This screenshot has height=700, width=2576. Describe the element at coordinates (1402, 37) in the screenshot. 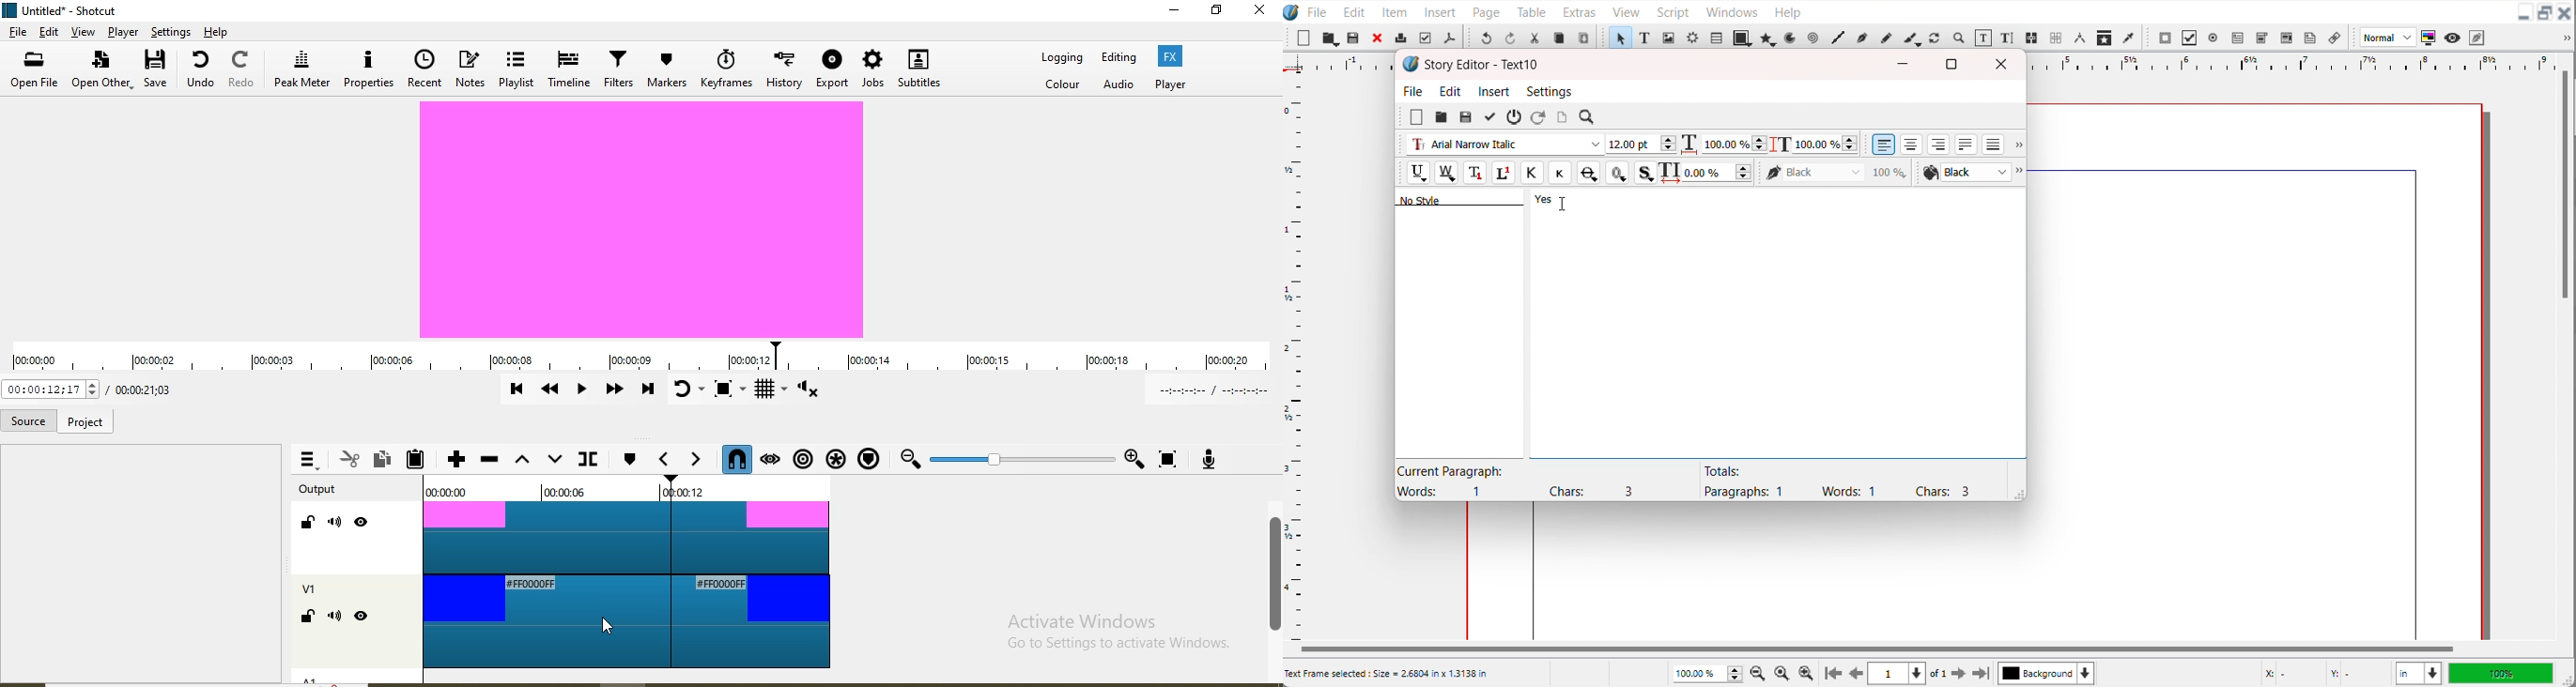

I see `Print` at that location.